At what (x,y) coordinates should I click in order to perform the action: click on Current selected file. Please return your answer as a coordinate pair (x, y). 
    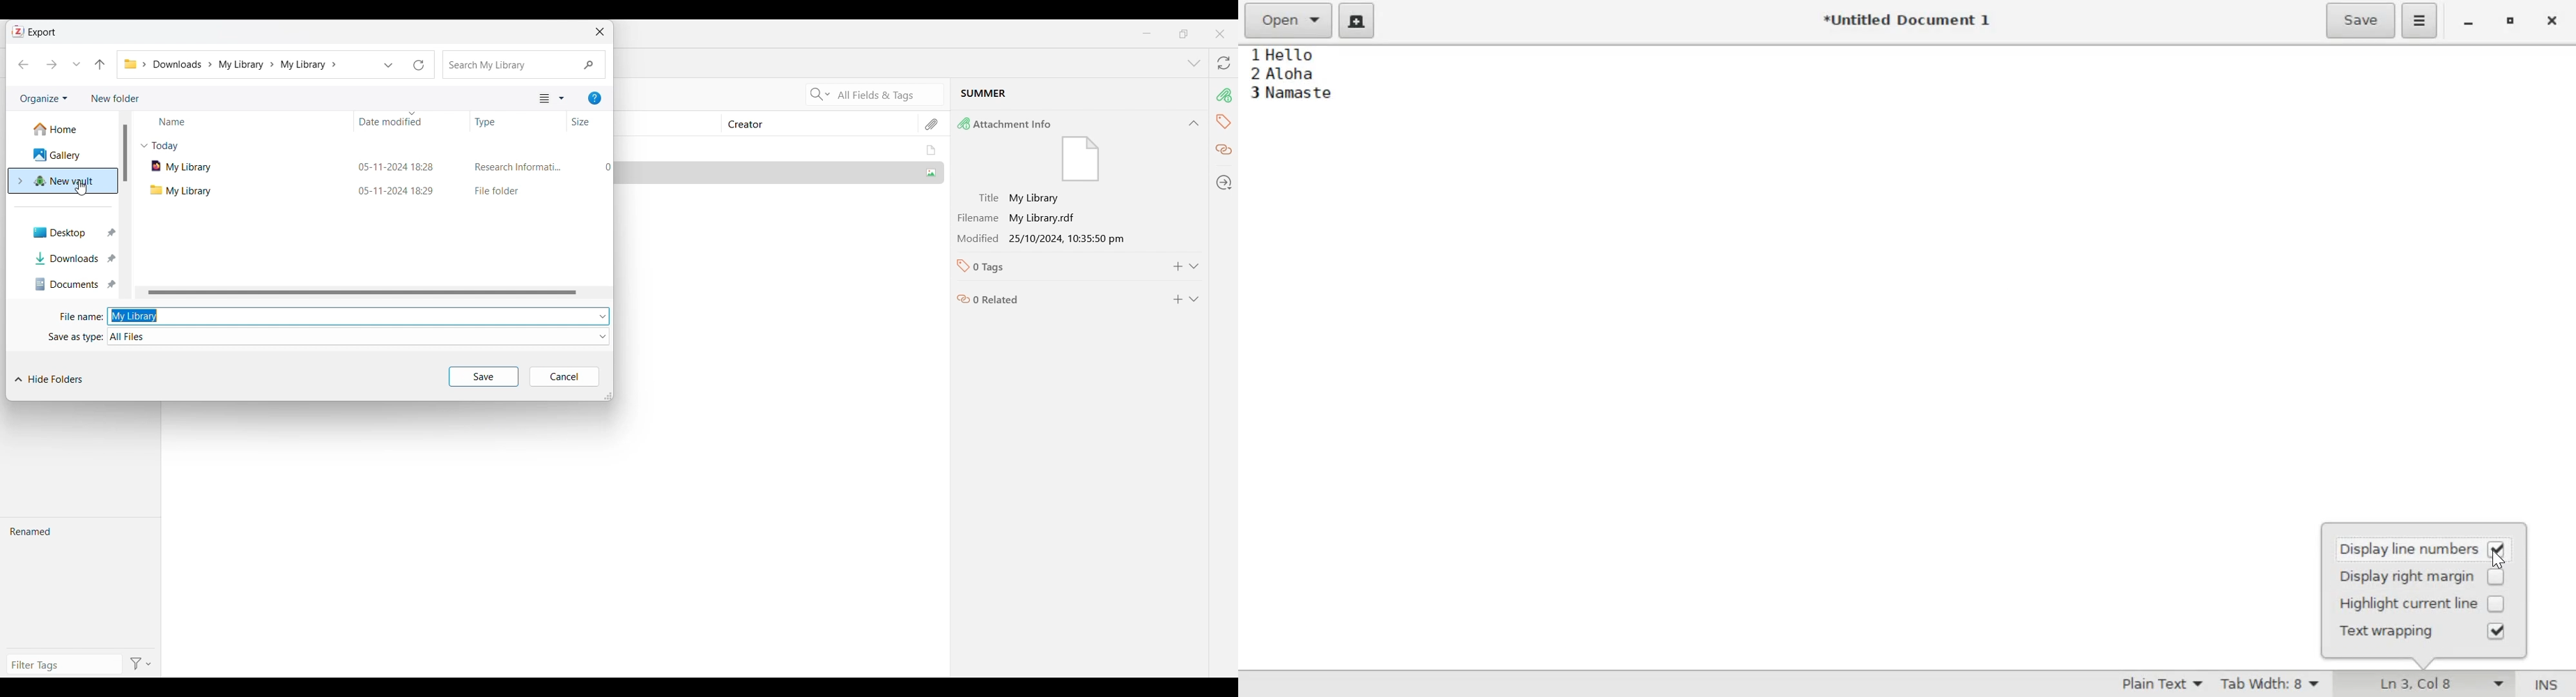
    Looking at the image, I should click on (1079, 96).